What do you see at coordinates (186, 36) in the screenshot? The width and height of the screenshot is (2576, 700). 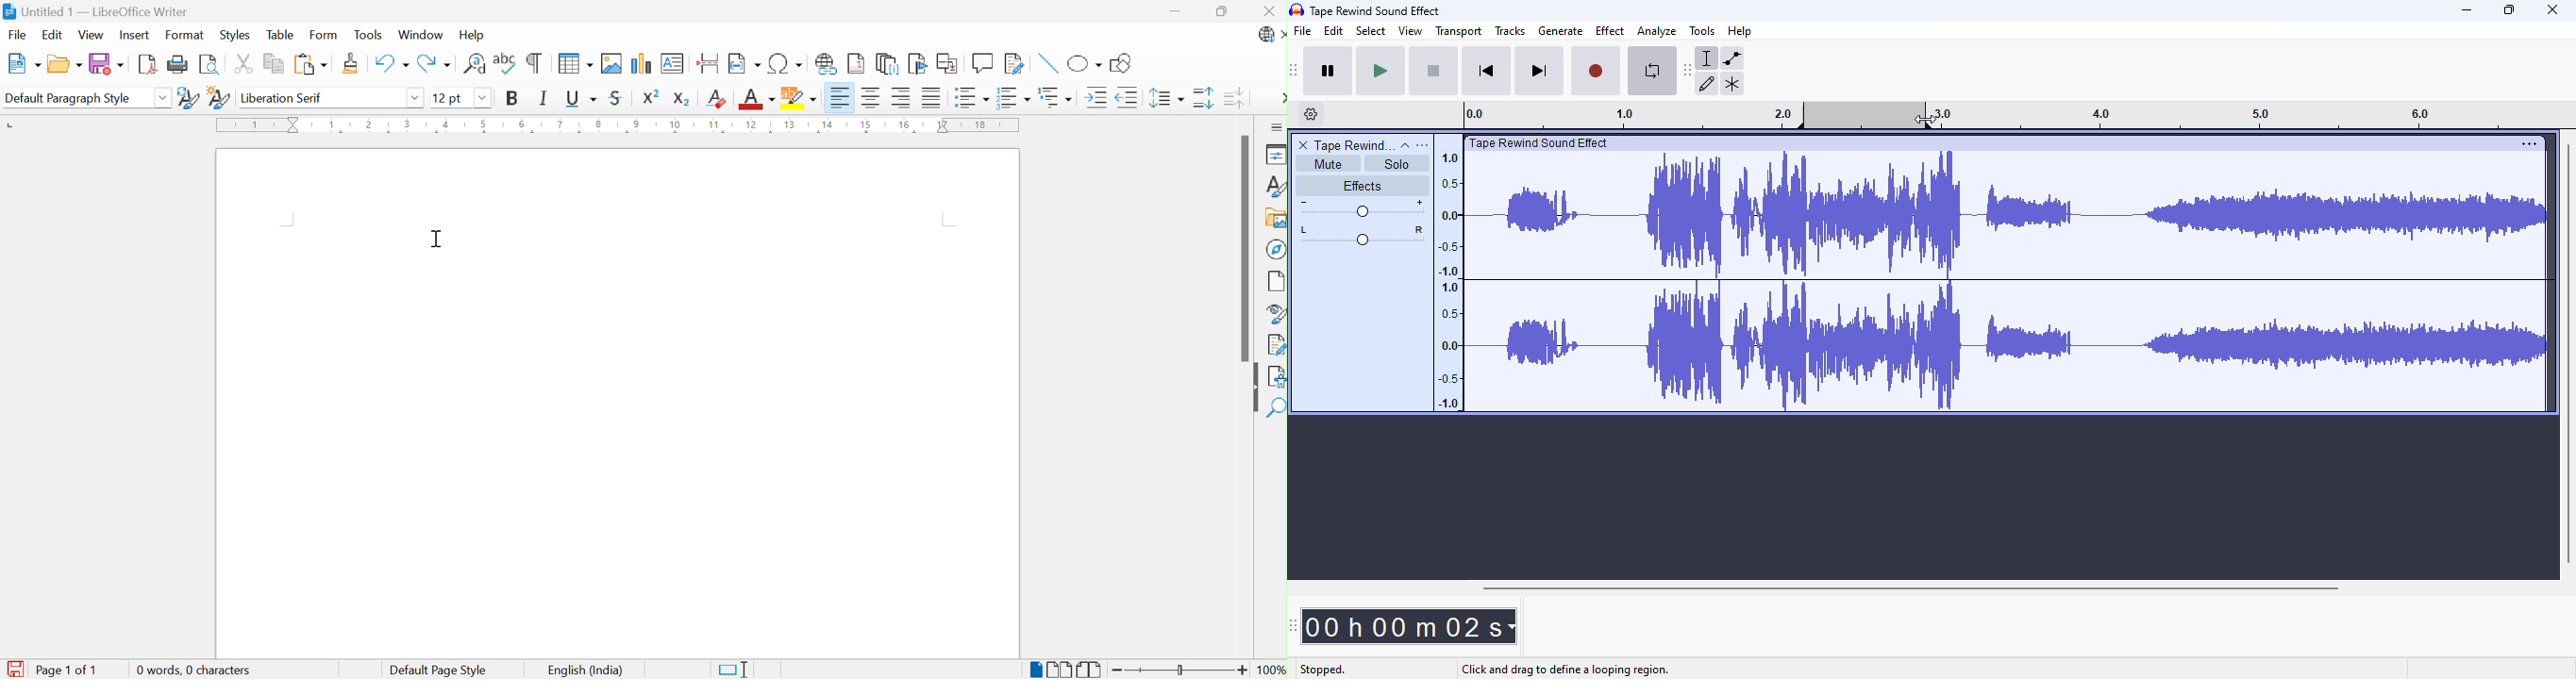 I see `Format` at bounding box center [186, 36].